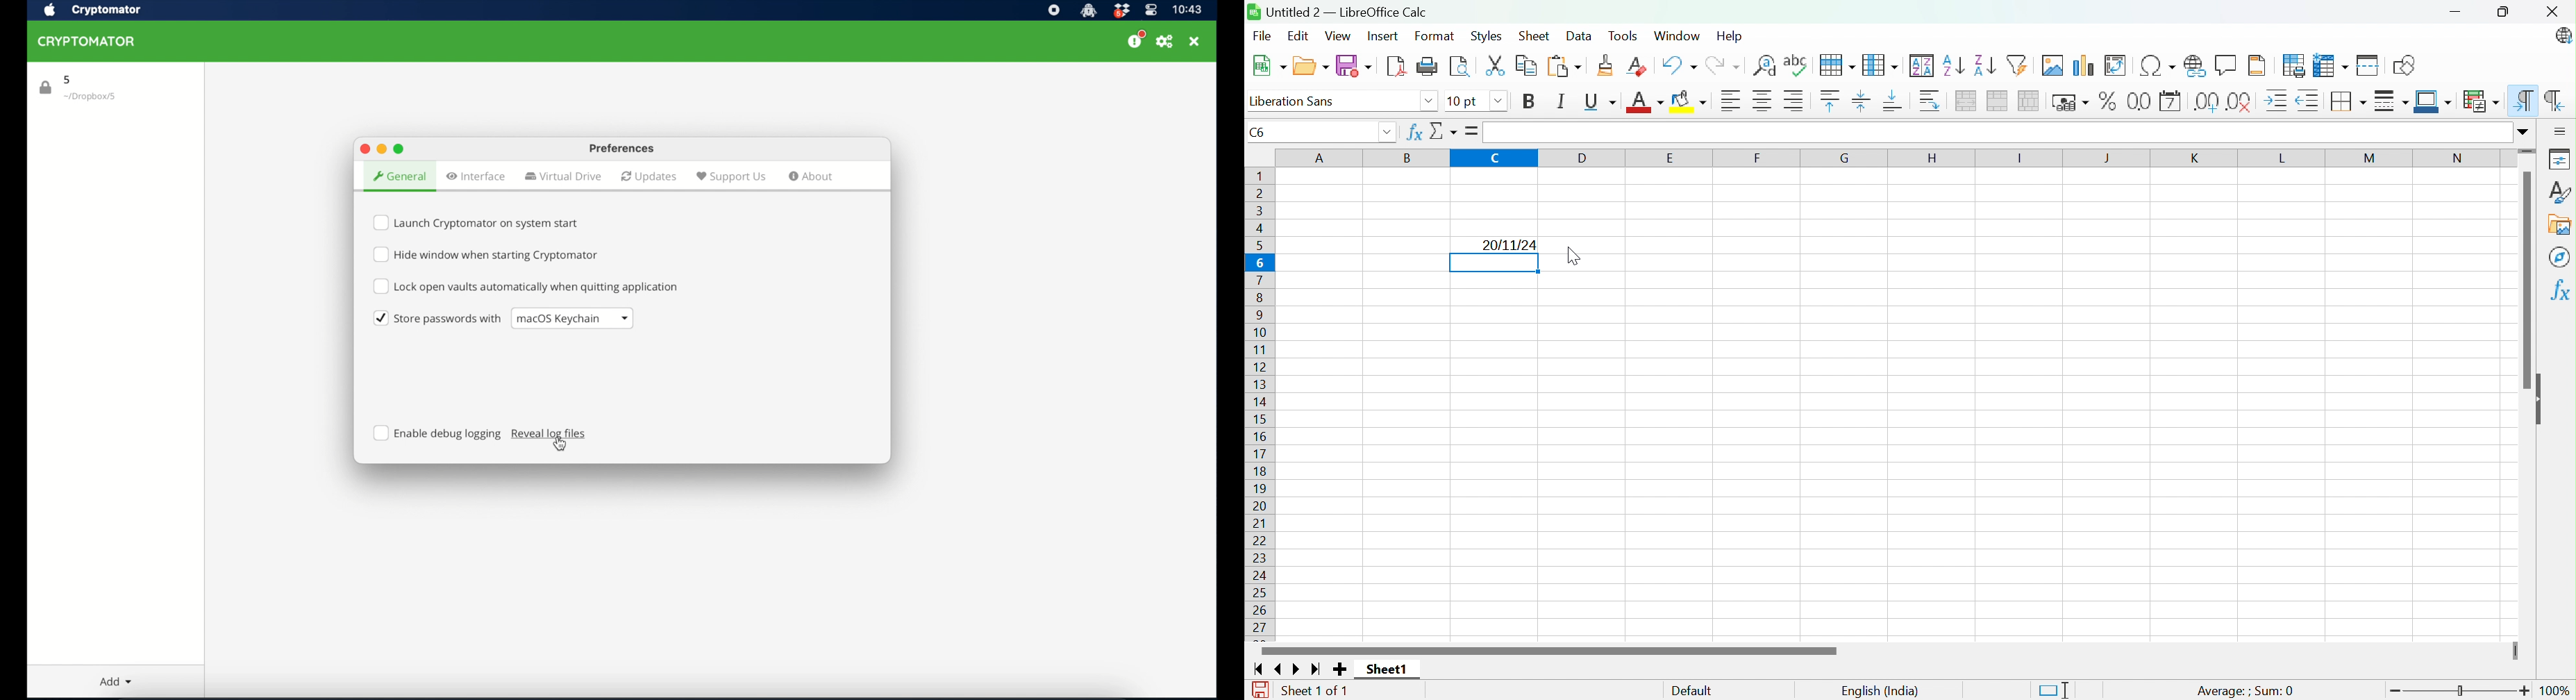 This screenshot has height=700, width=2576. What do you see at coordinates (2055, 65) in the screenshot?
I see `Insert image` at bounding box center [2055, 65].